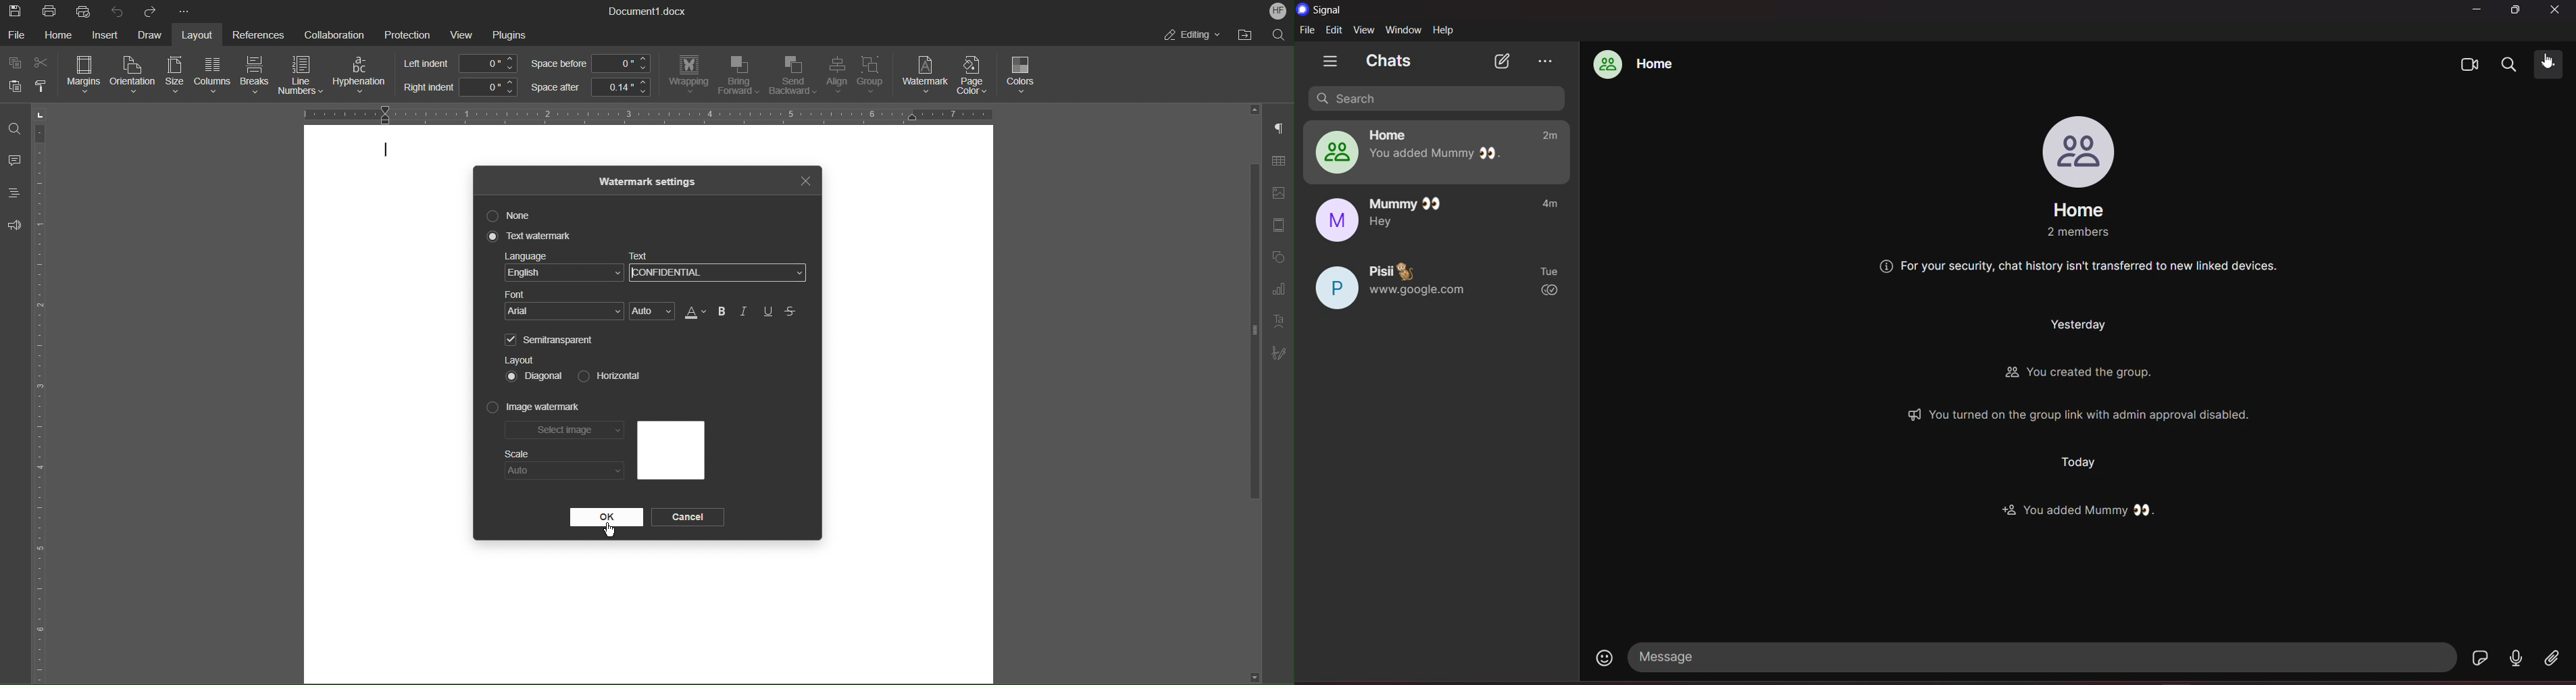 This screenshot has width=2576, height=700. I want to click on OK, so click(606, 517).